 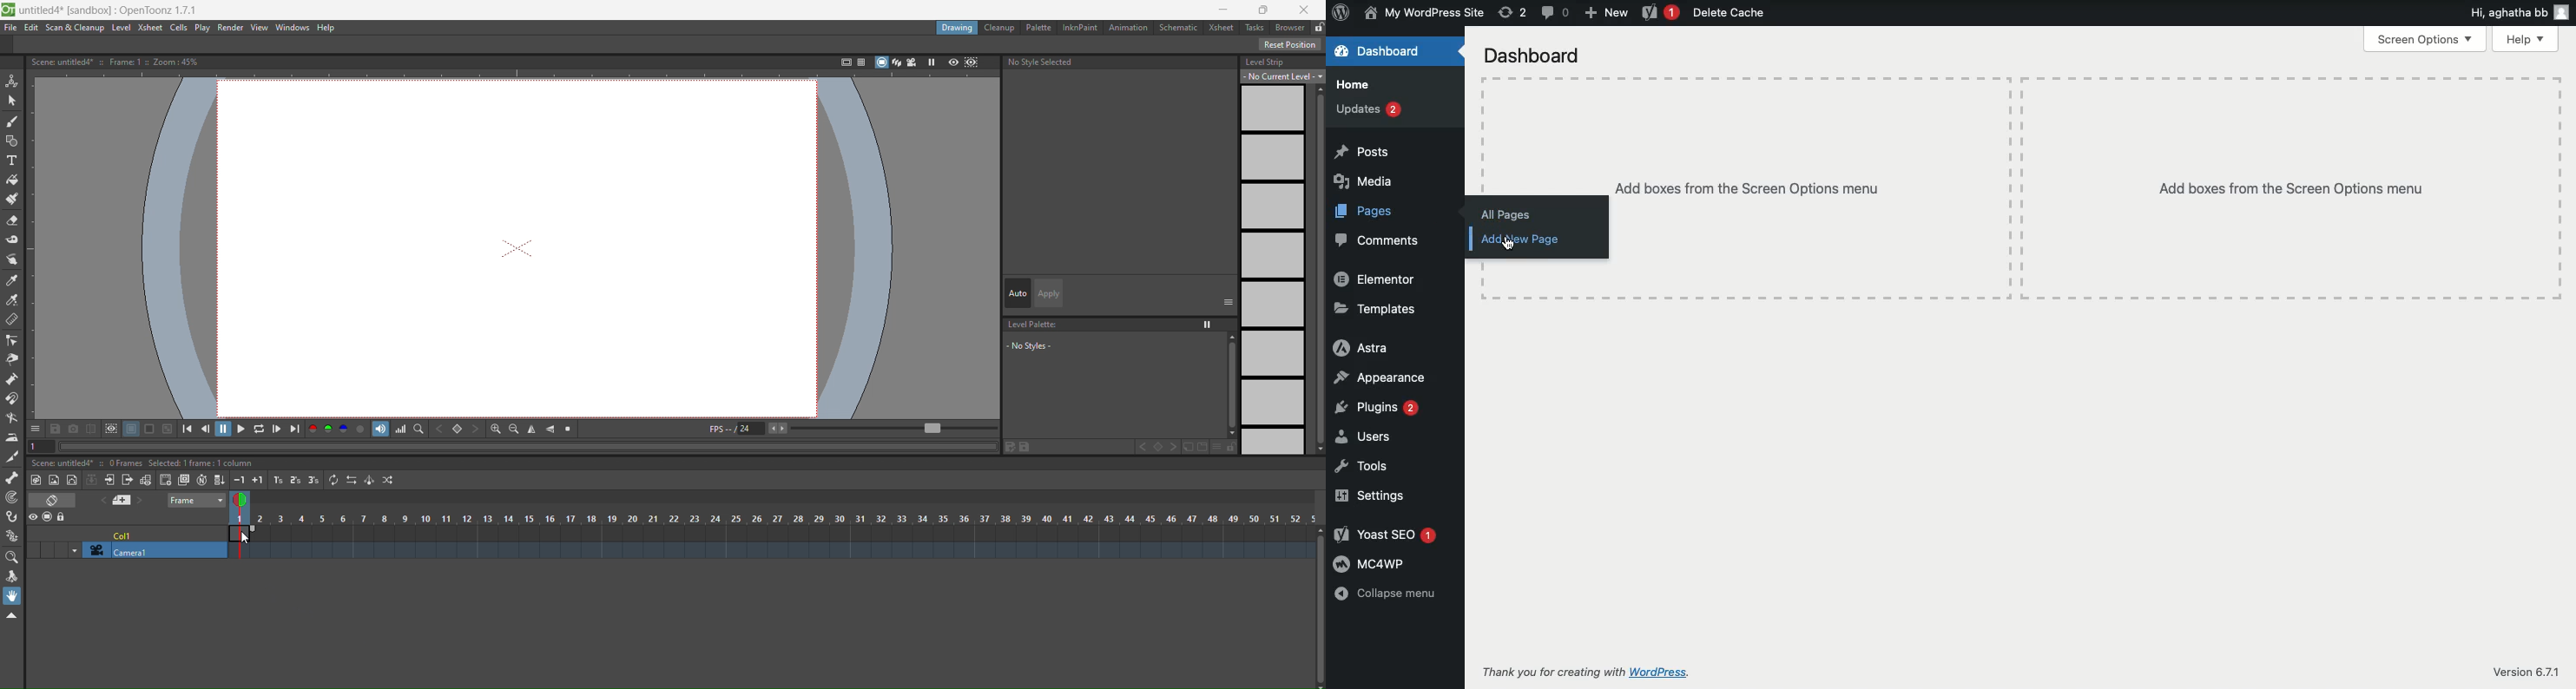 What do you see at coordinates (12, 498) in the screenshot?
I see `tracker tool` at bounding box center [12, 498].